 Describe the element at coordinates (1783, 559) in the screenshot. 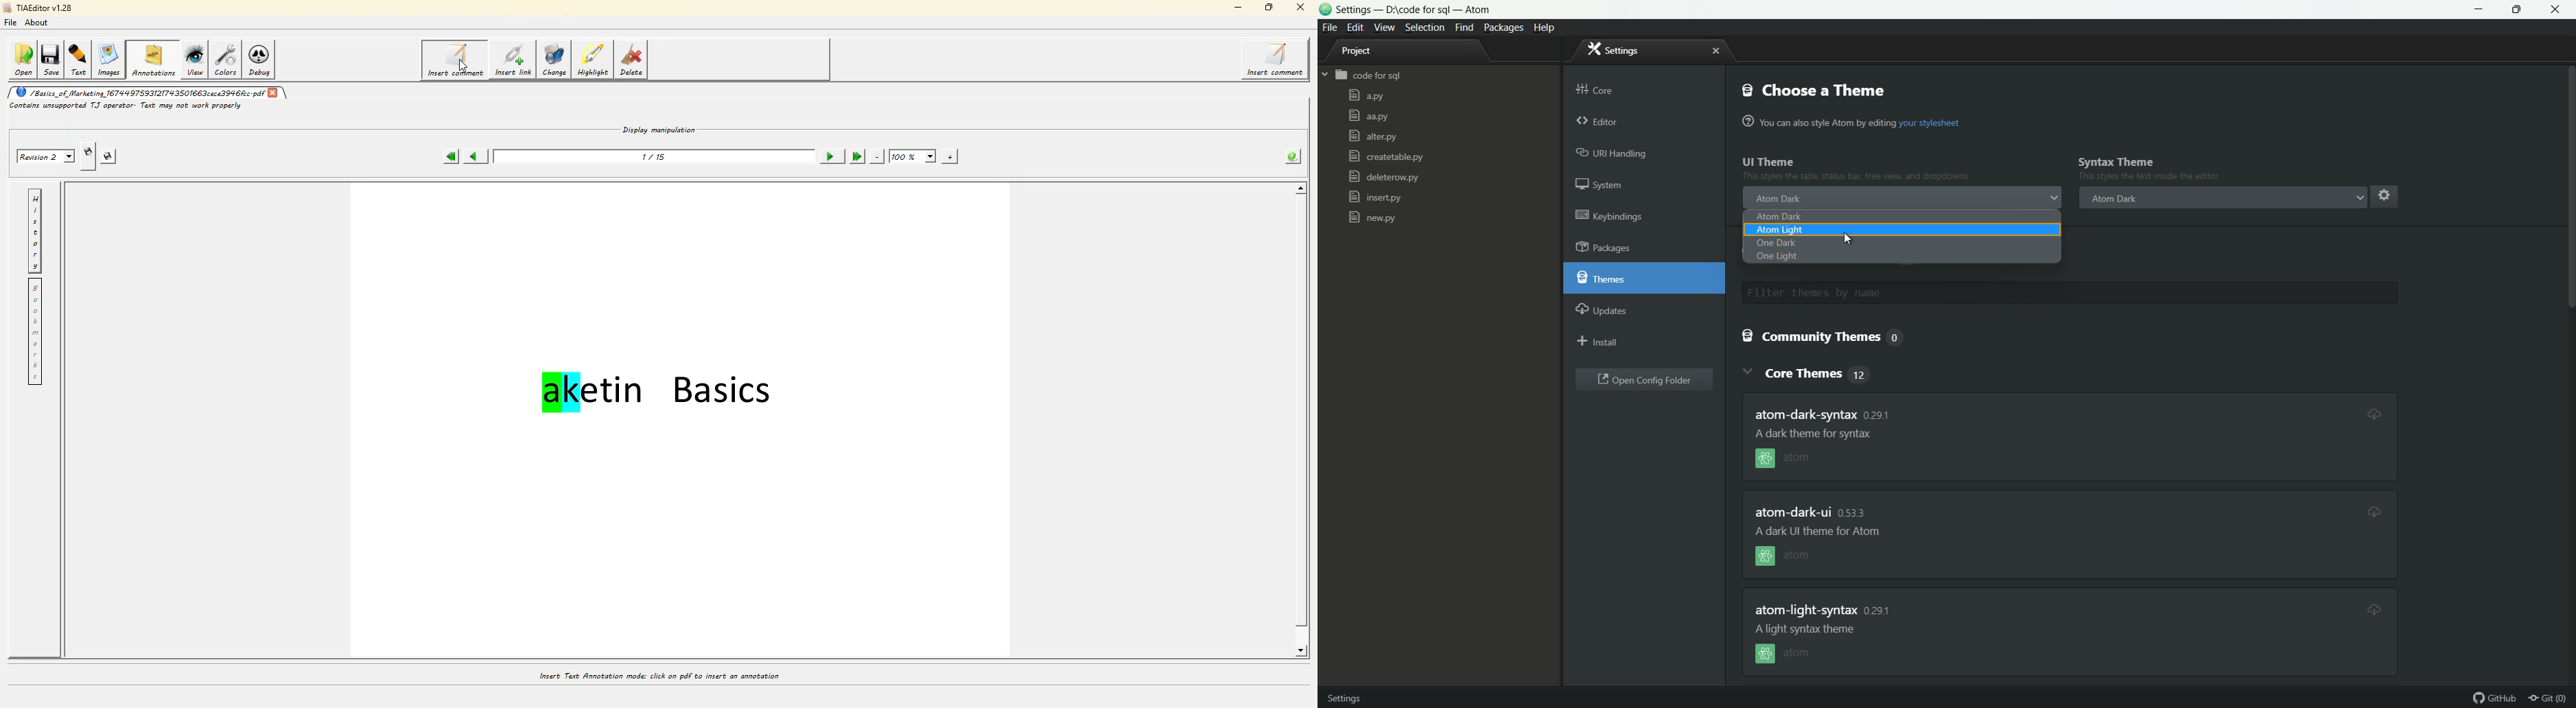

I see `atom` at that location.